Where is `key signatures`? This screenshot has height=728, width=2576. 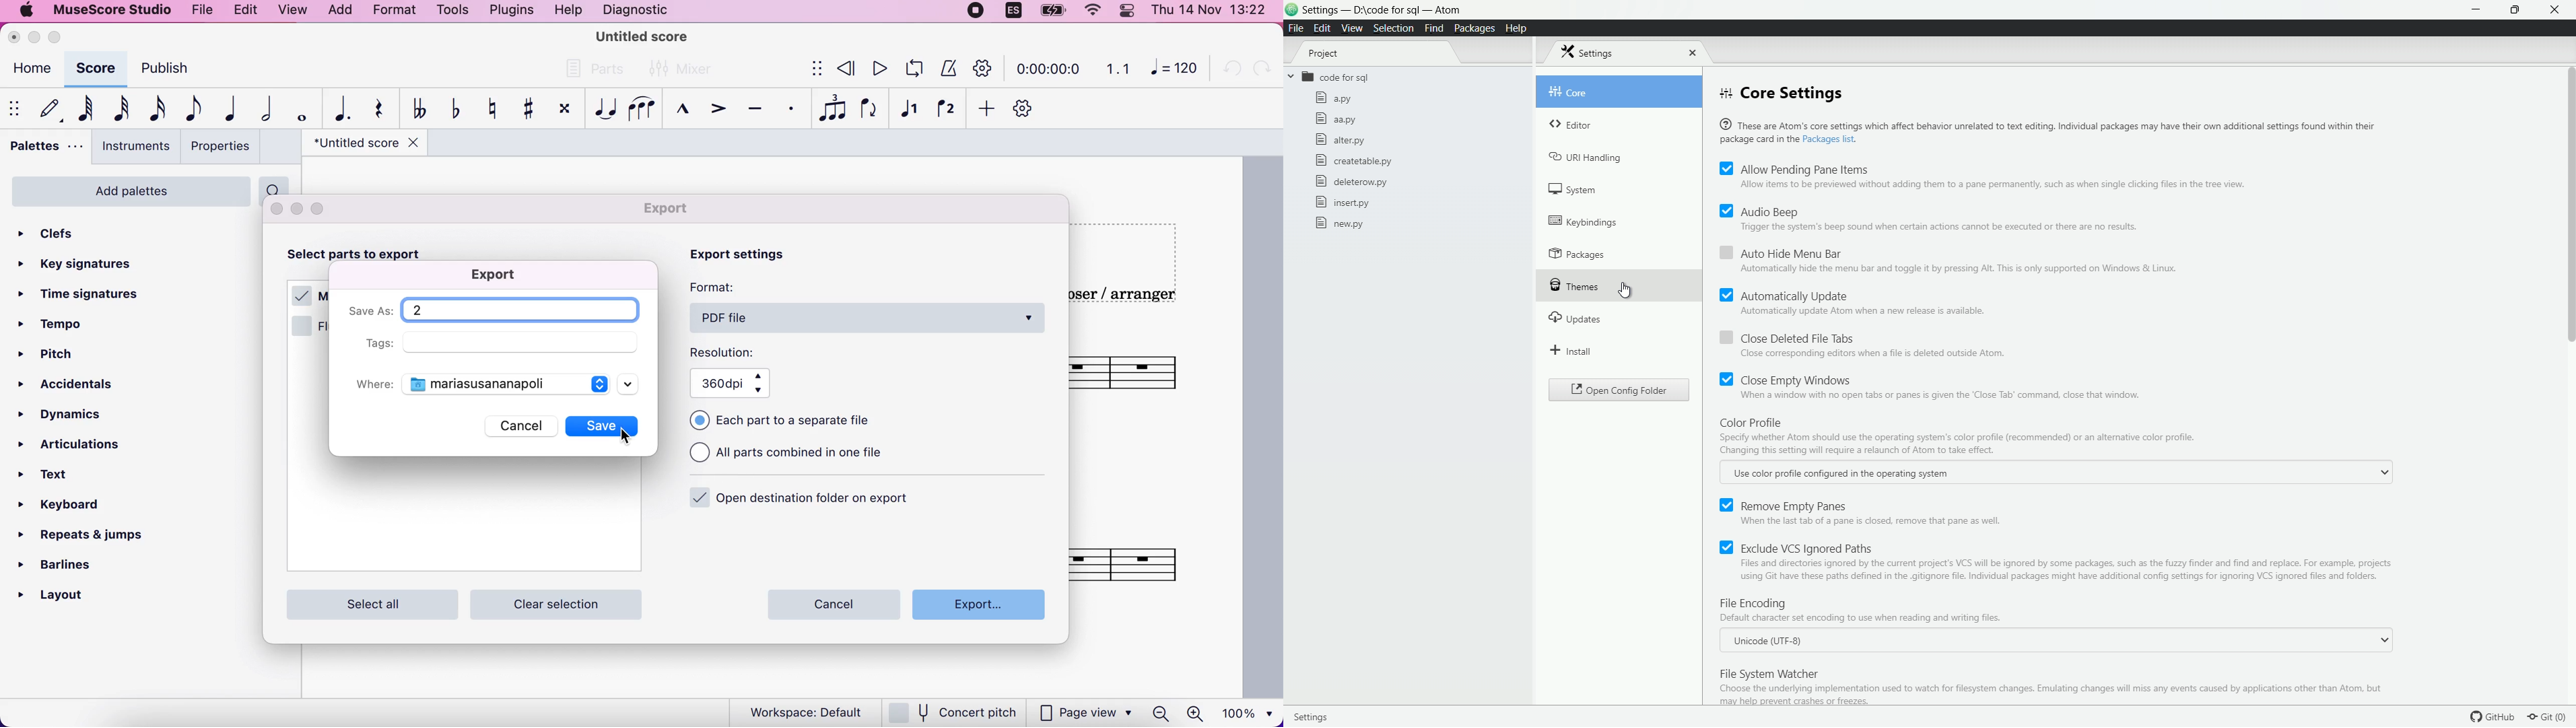
key signatures is located at coordinates (83, 265).